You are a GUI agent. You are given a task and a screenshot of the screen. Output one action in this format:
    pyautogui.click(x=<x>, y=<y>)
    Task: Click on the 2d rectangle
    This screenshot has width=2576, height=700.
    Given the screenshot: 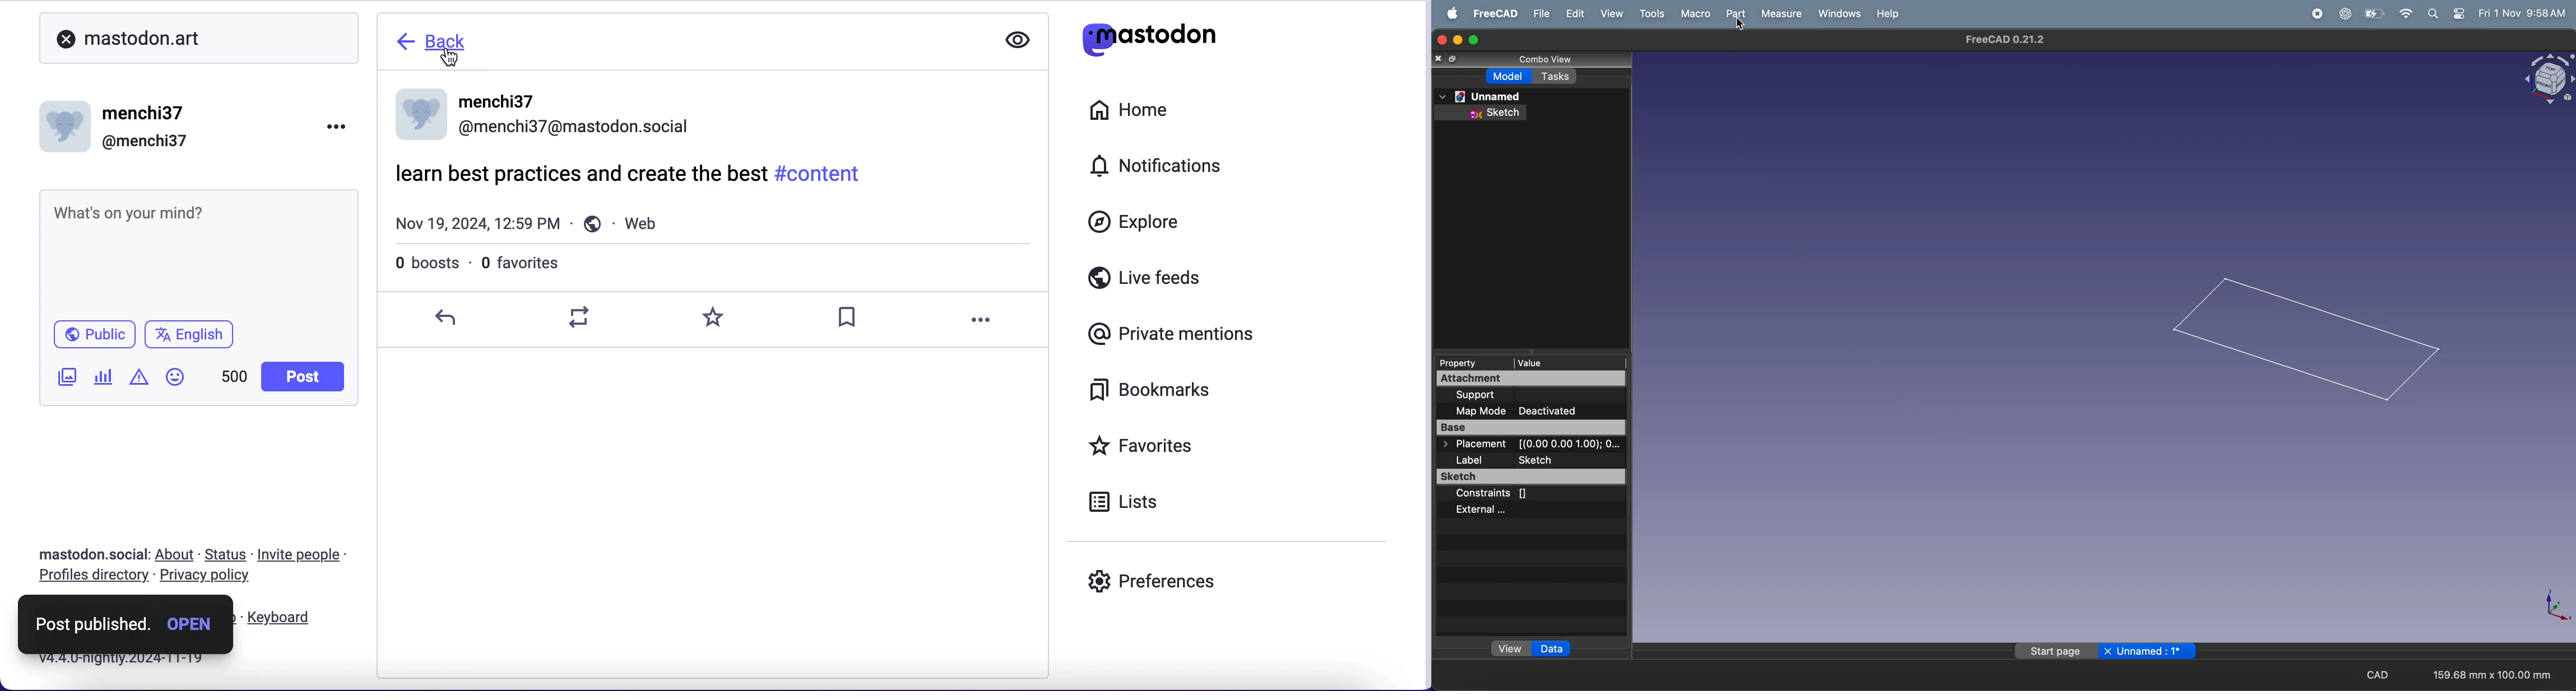 What is the action you would take?
    pyautogui.click(x=2304, y=338)
    